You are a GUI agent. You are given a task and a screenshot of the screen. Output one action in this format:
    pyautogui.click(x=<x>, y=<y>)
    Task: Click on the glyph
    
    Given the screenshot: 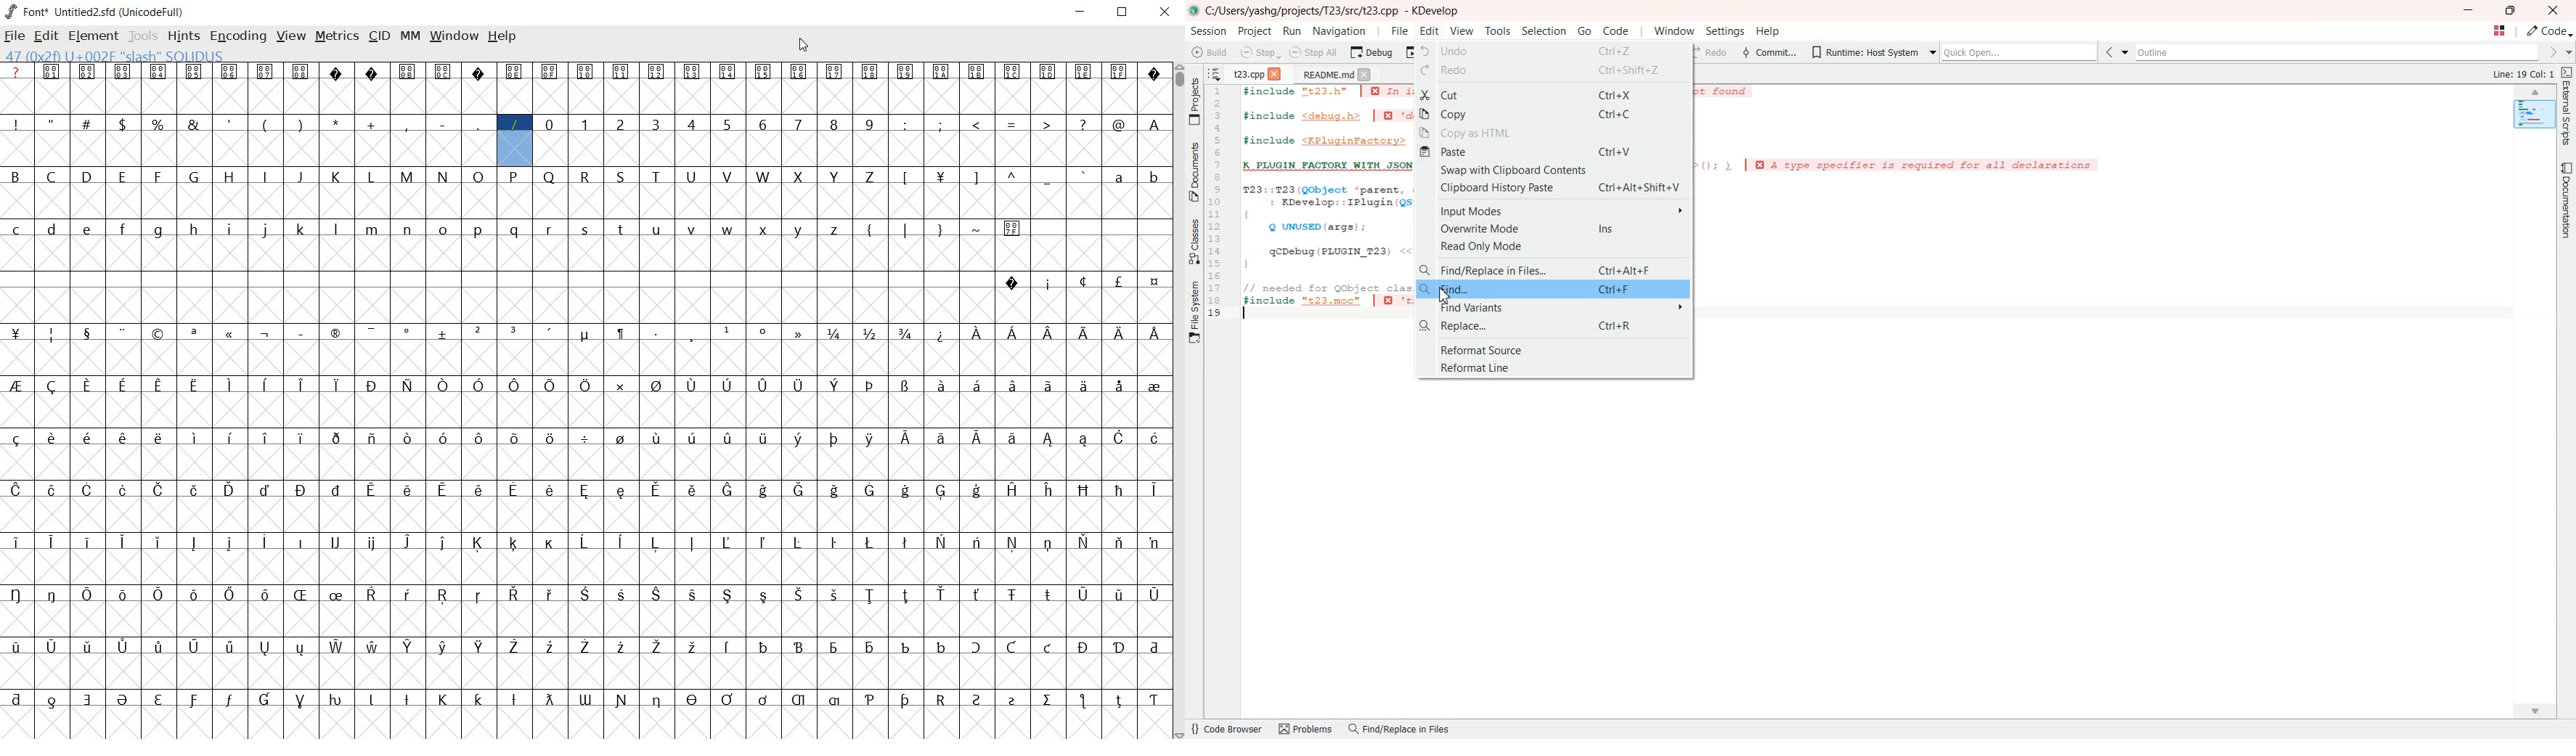 What is the action you would take?
    pyautogui.click(x=479, y=332)
    